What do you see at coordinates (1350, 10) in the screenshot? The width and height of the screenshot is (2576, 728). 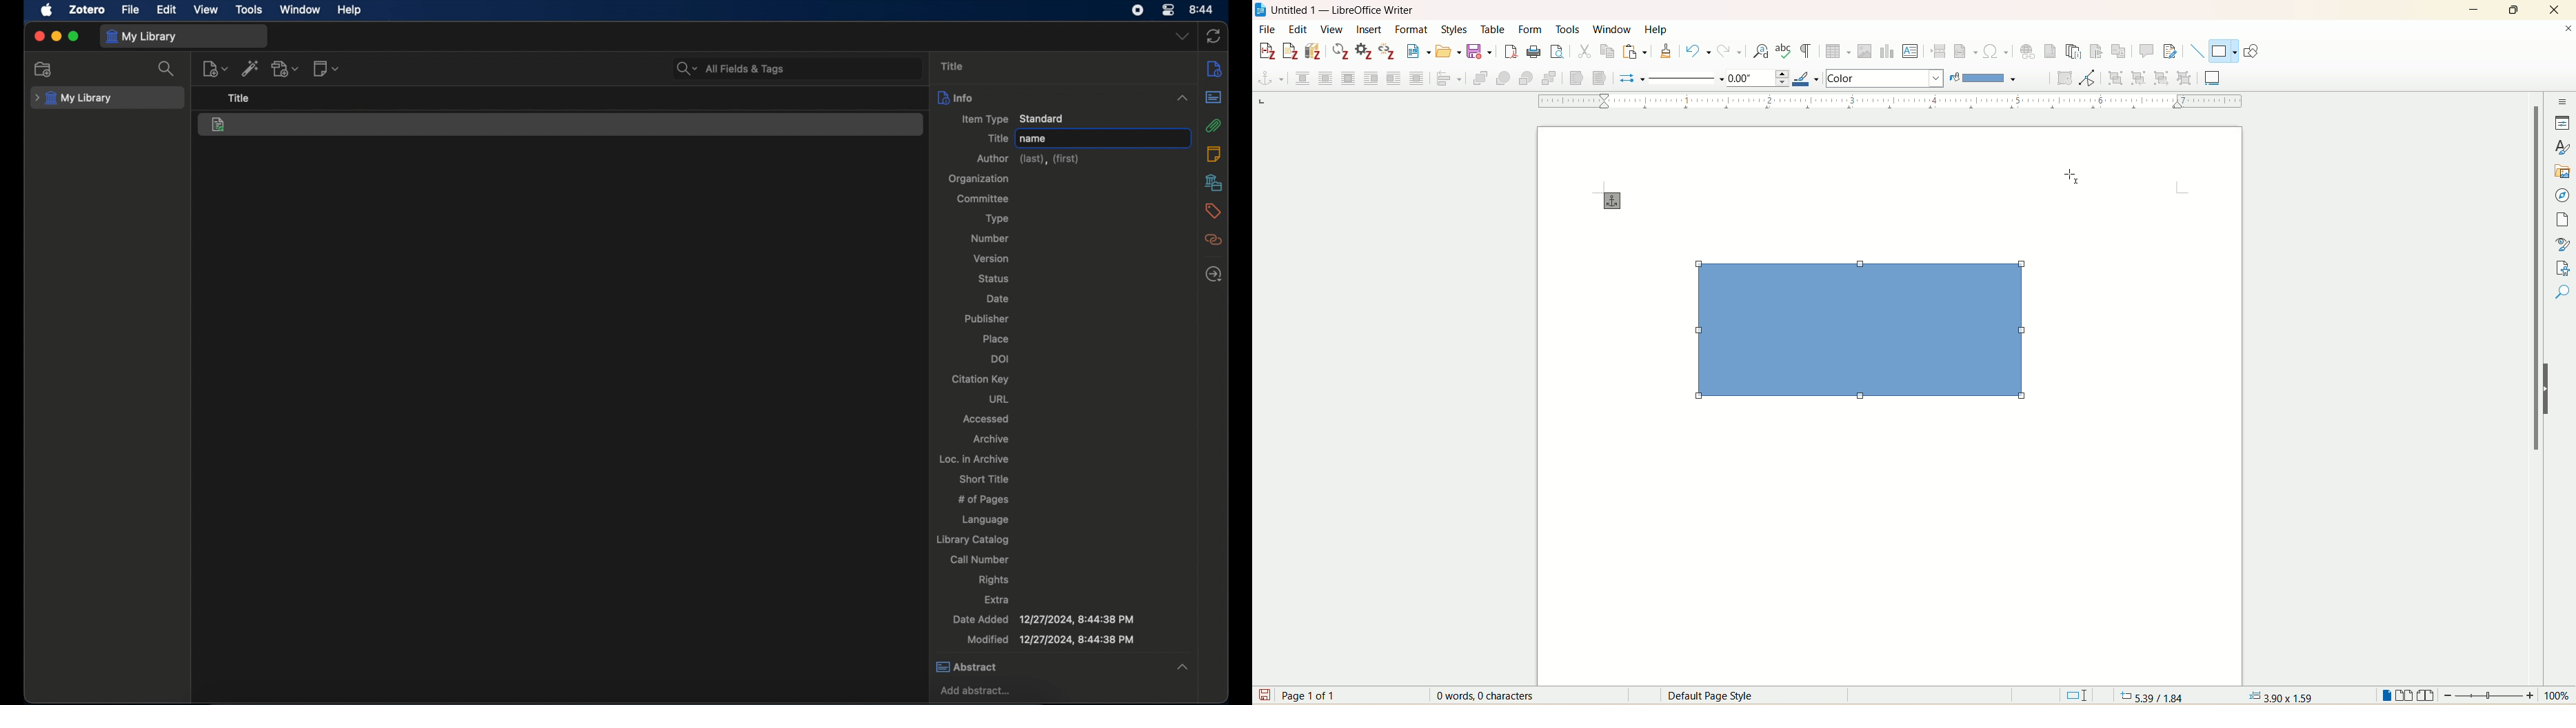 I see `document name` at bounding box center [1350, 10].